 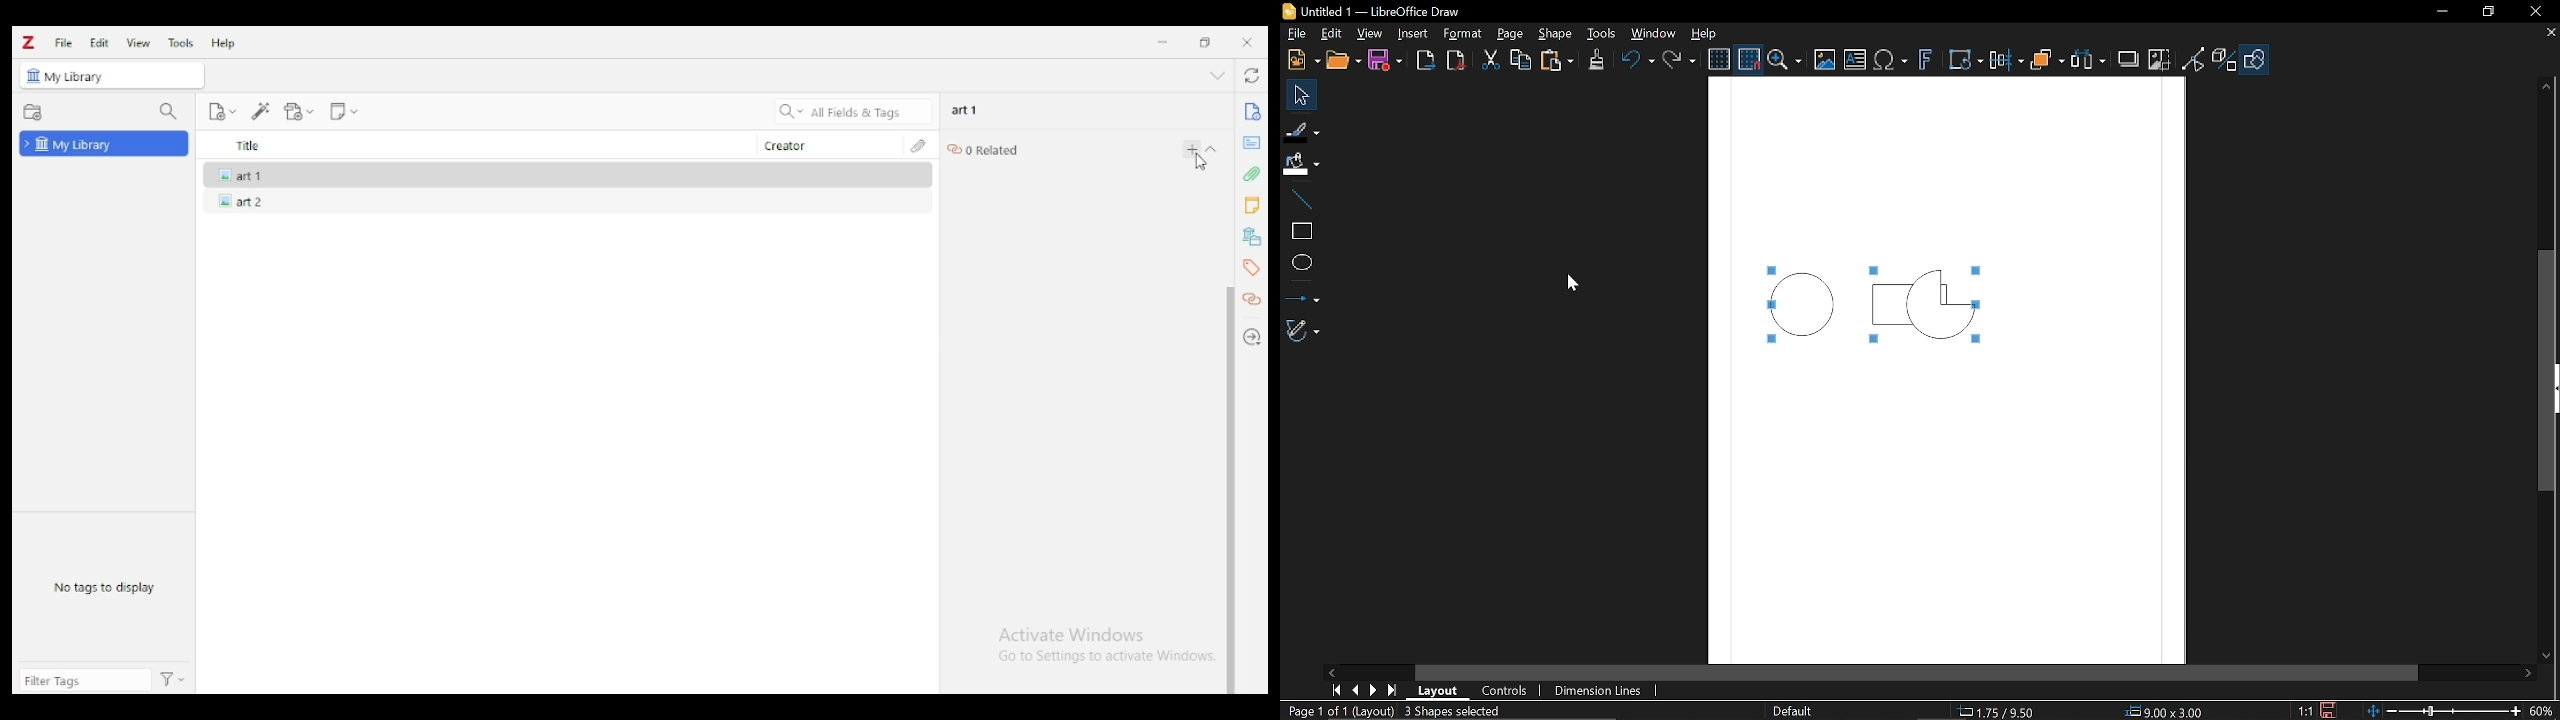 What do you see at coordinates (262, 112) in the screenshot?
I see `add item(s) by identifier` at bounding box center [262, 112].